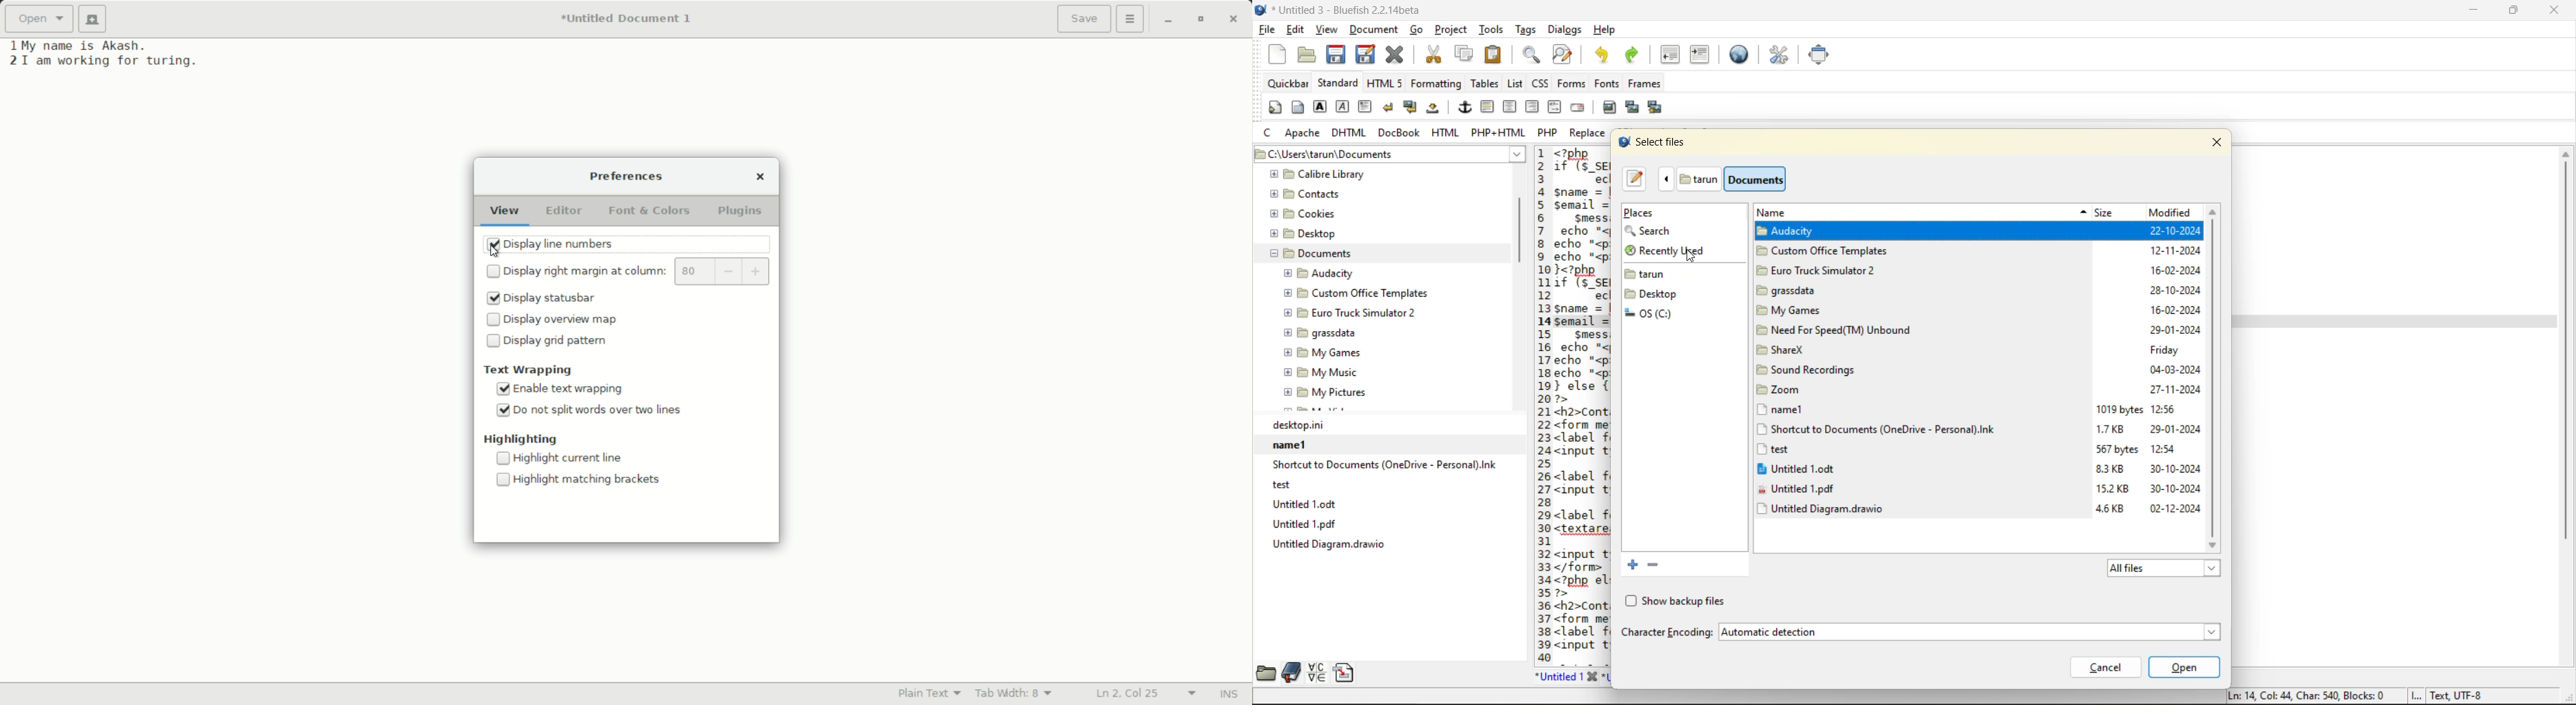  Describe the element at coordinates (1778, 54) in the screenshot. I see `edit preferences` at that location.